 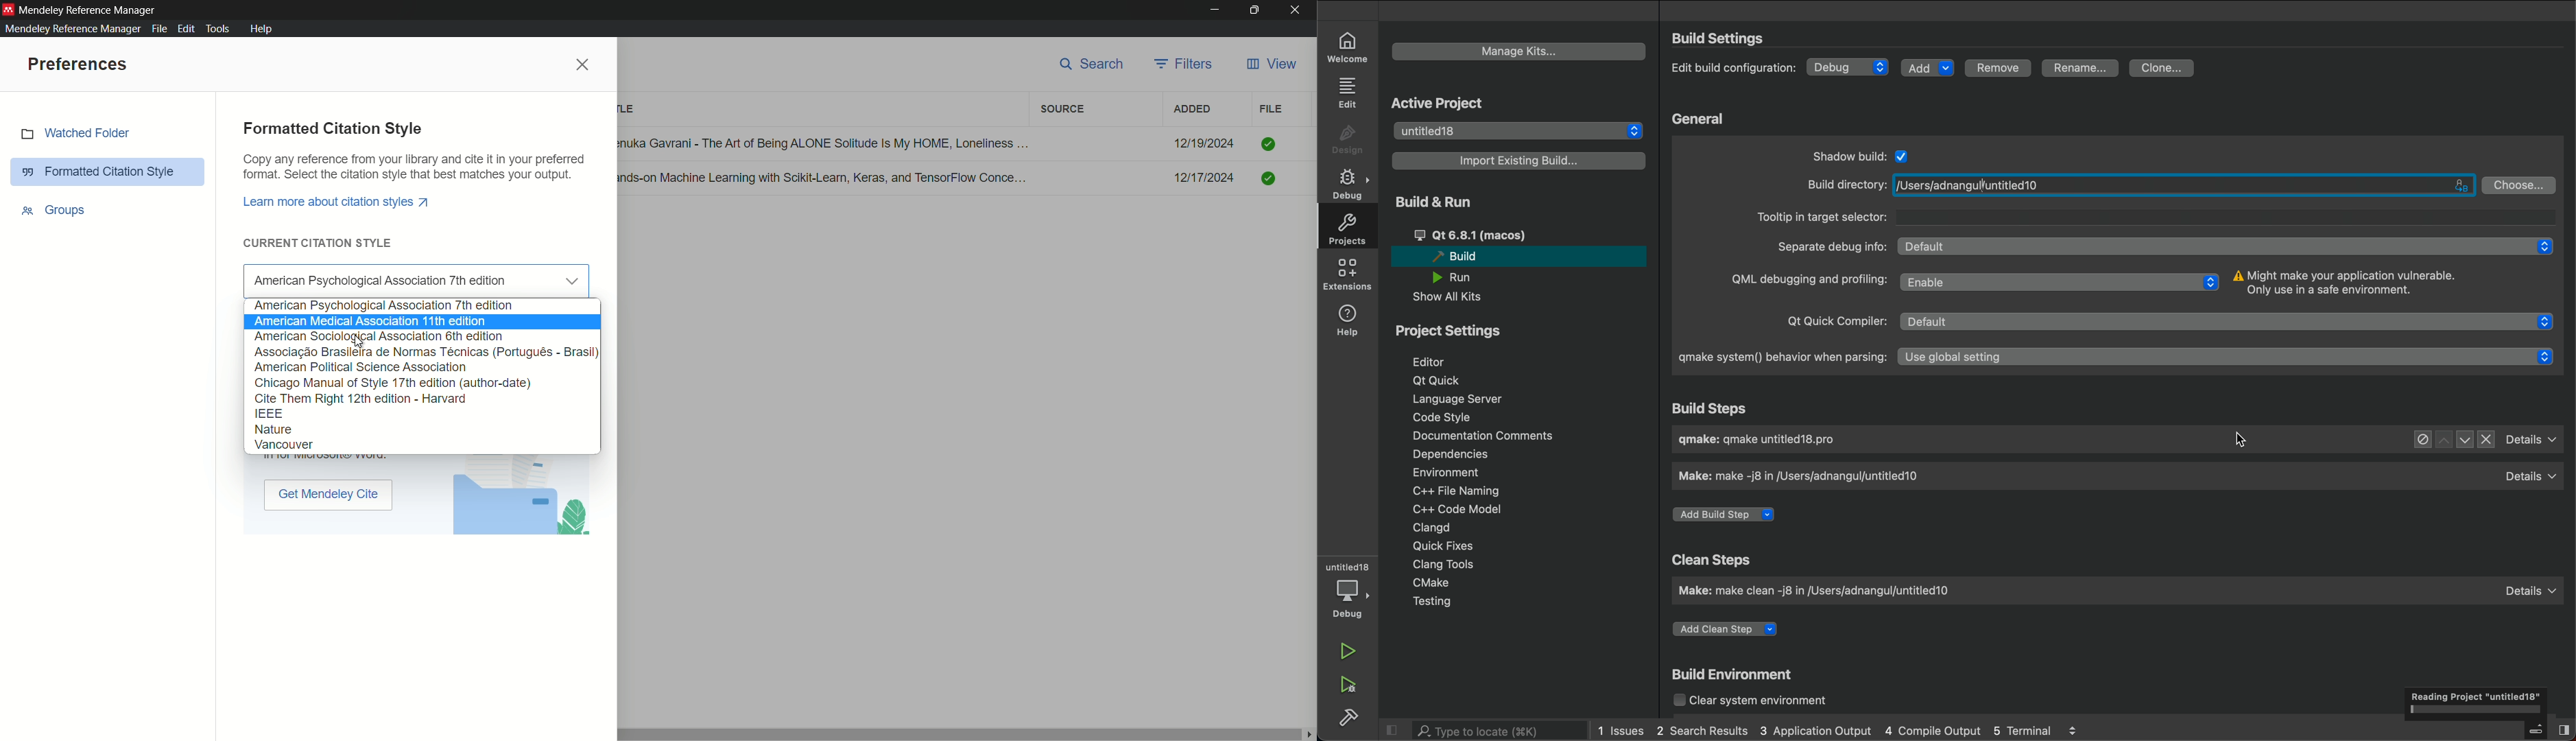 I want to click on Might make your application vulnerable.
Only use in a safe environment., so click(x=2349, y=282).